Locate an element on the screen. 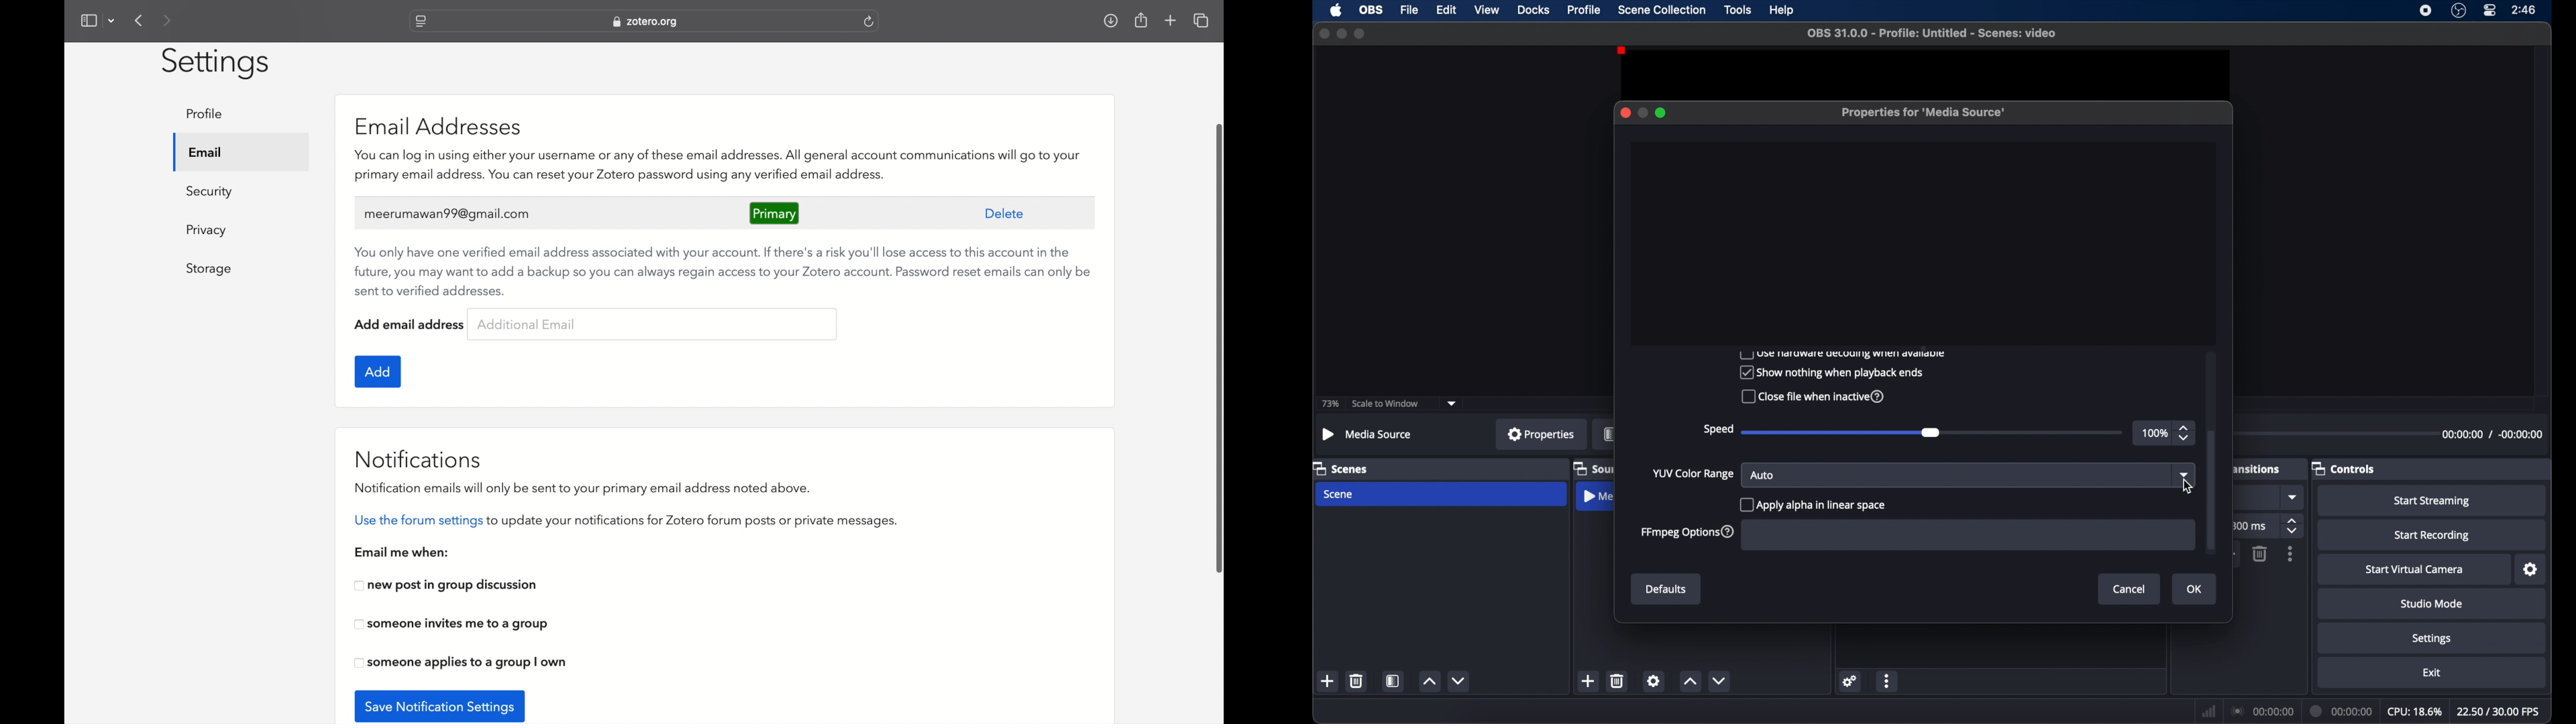 Image resolution: width=2576 pixels, height=728 pixels. scroll box is located at coordinates (1222, 348).